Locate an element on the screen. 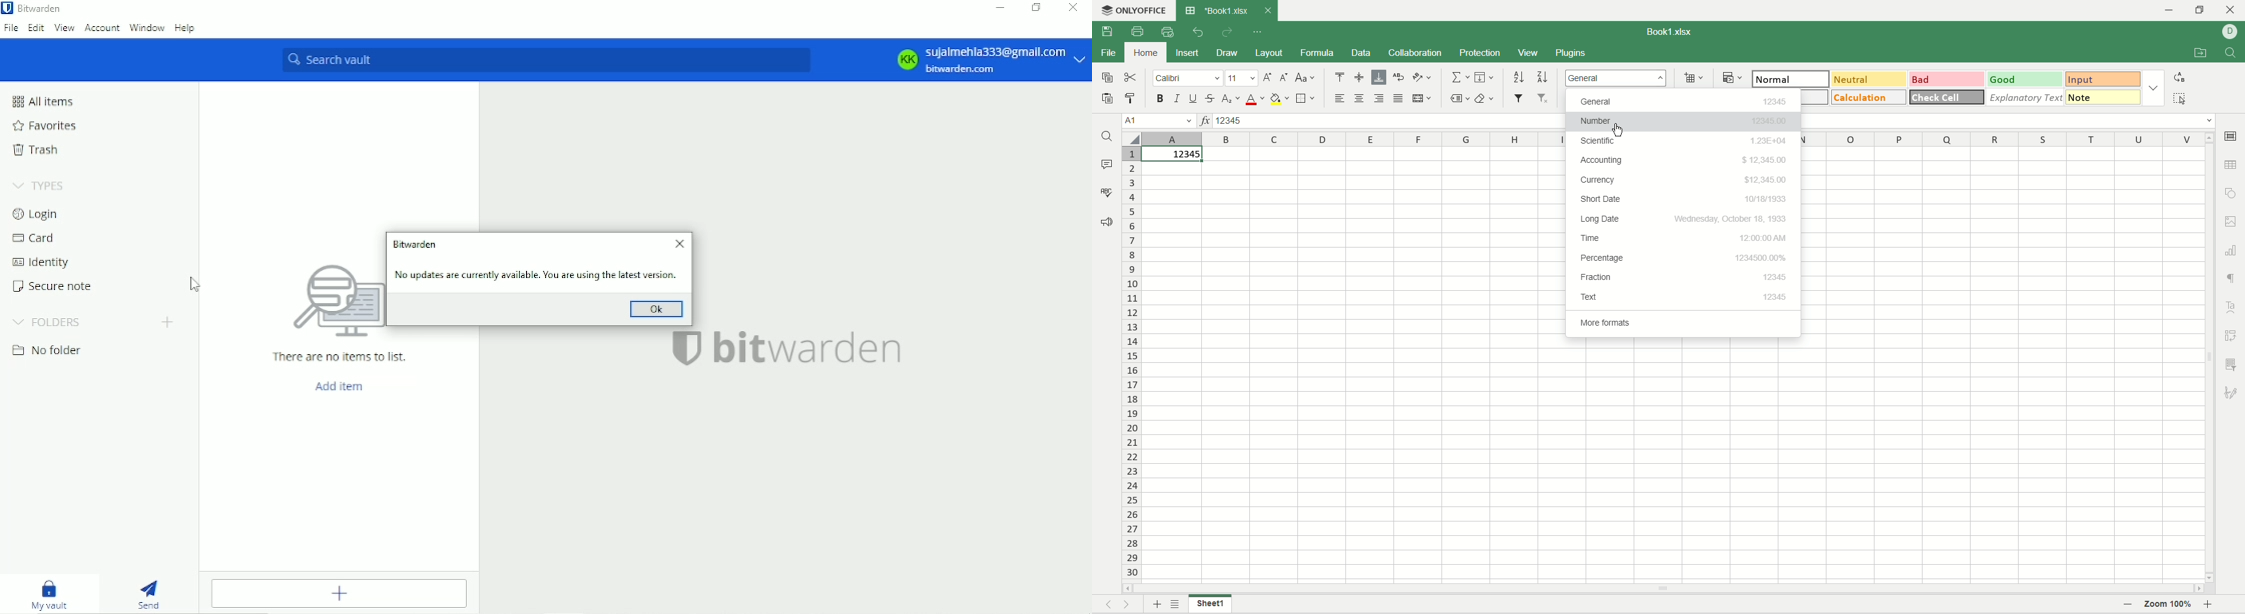  orientation is located at coordinates (1420, 76).